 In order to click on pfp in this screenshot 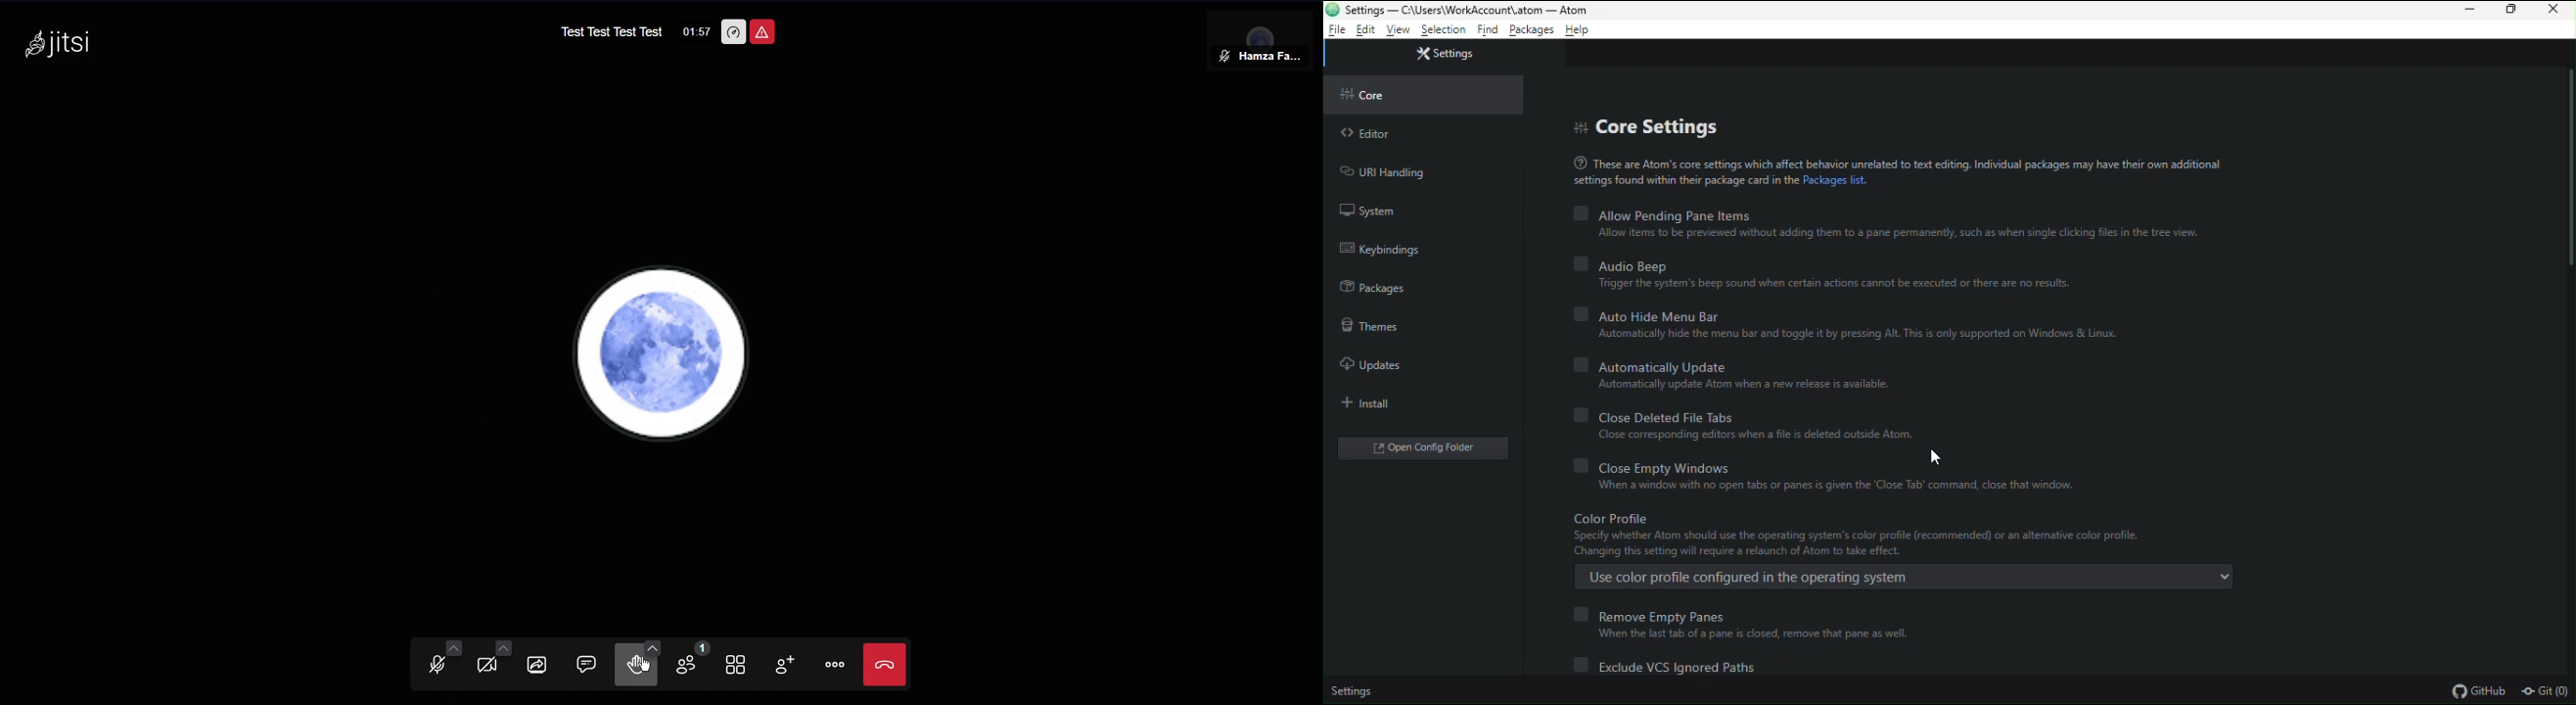, I will do `click(654, 353)`.